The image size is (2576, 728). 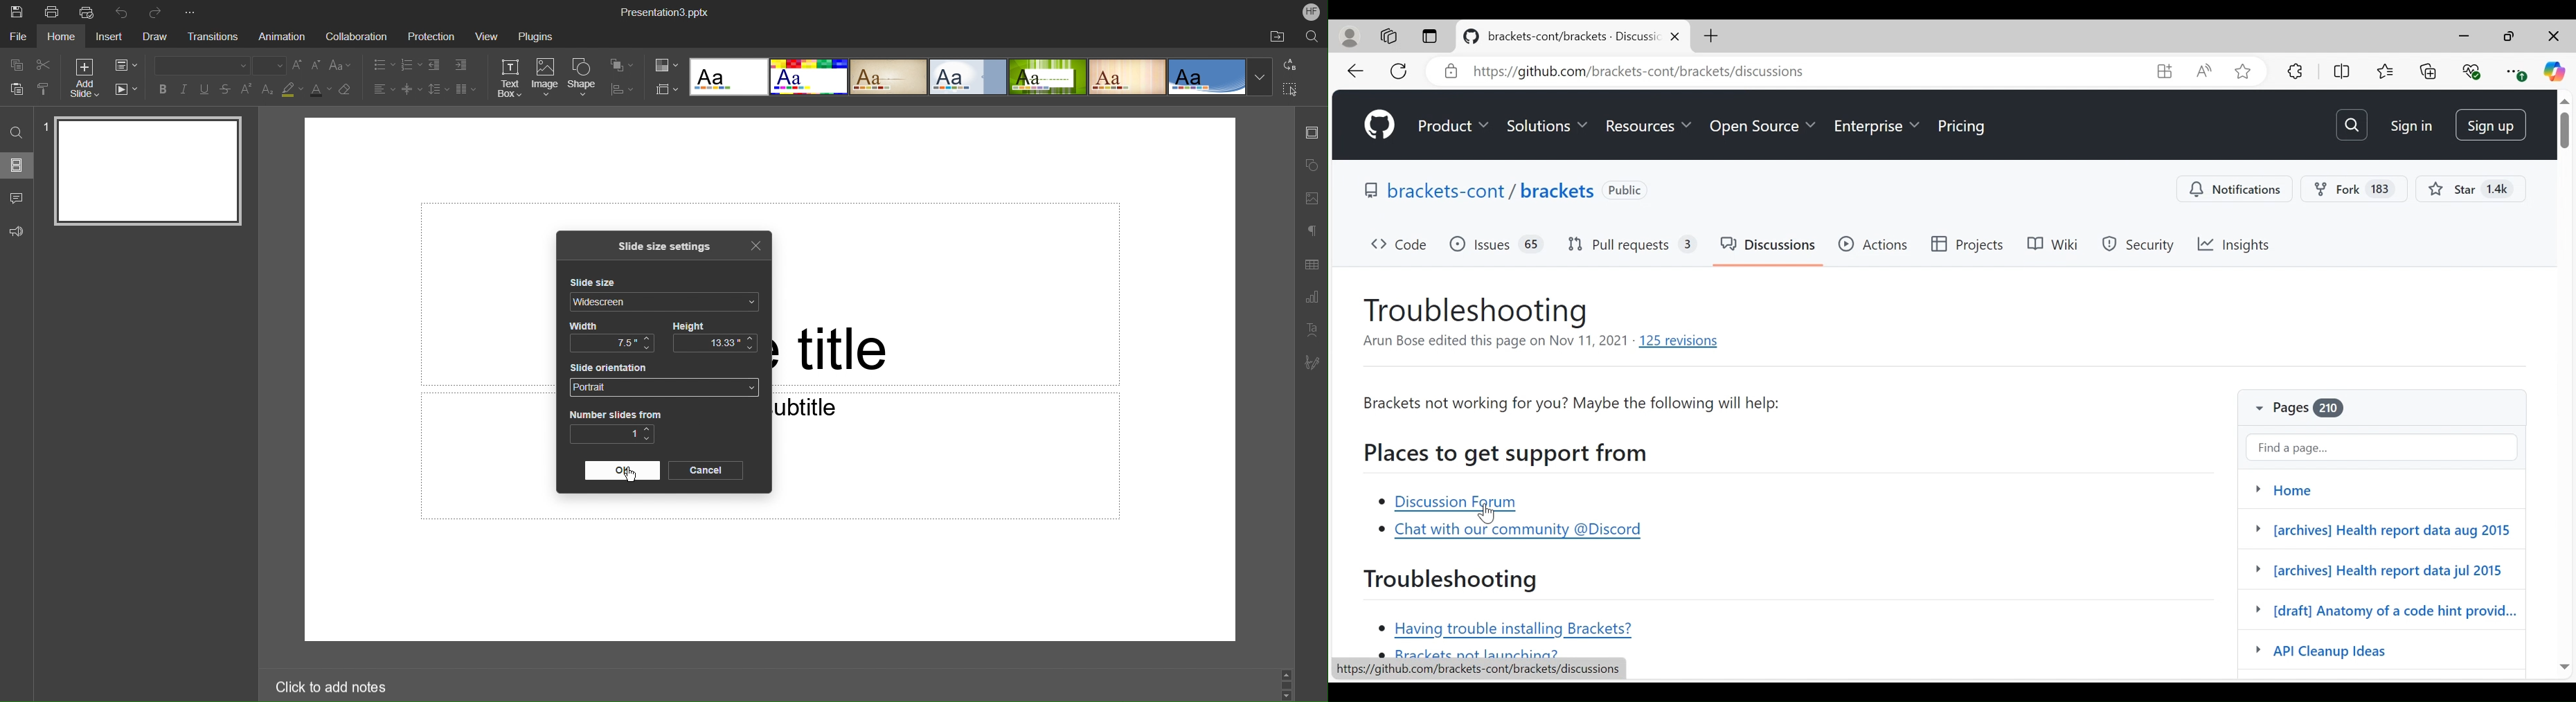 I want to click on Cancel, so click(x=705, y=471).